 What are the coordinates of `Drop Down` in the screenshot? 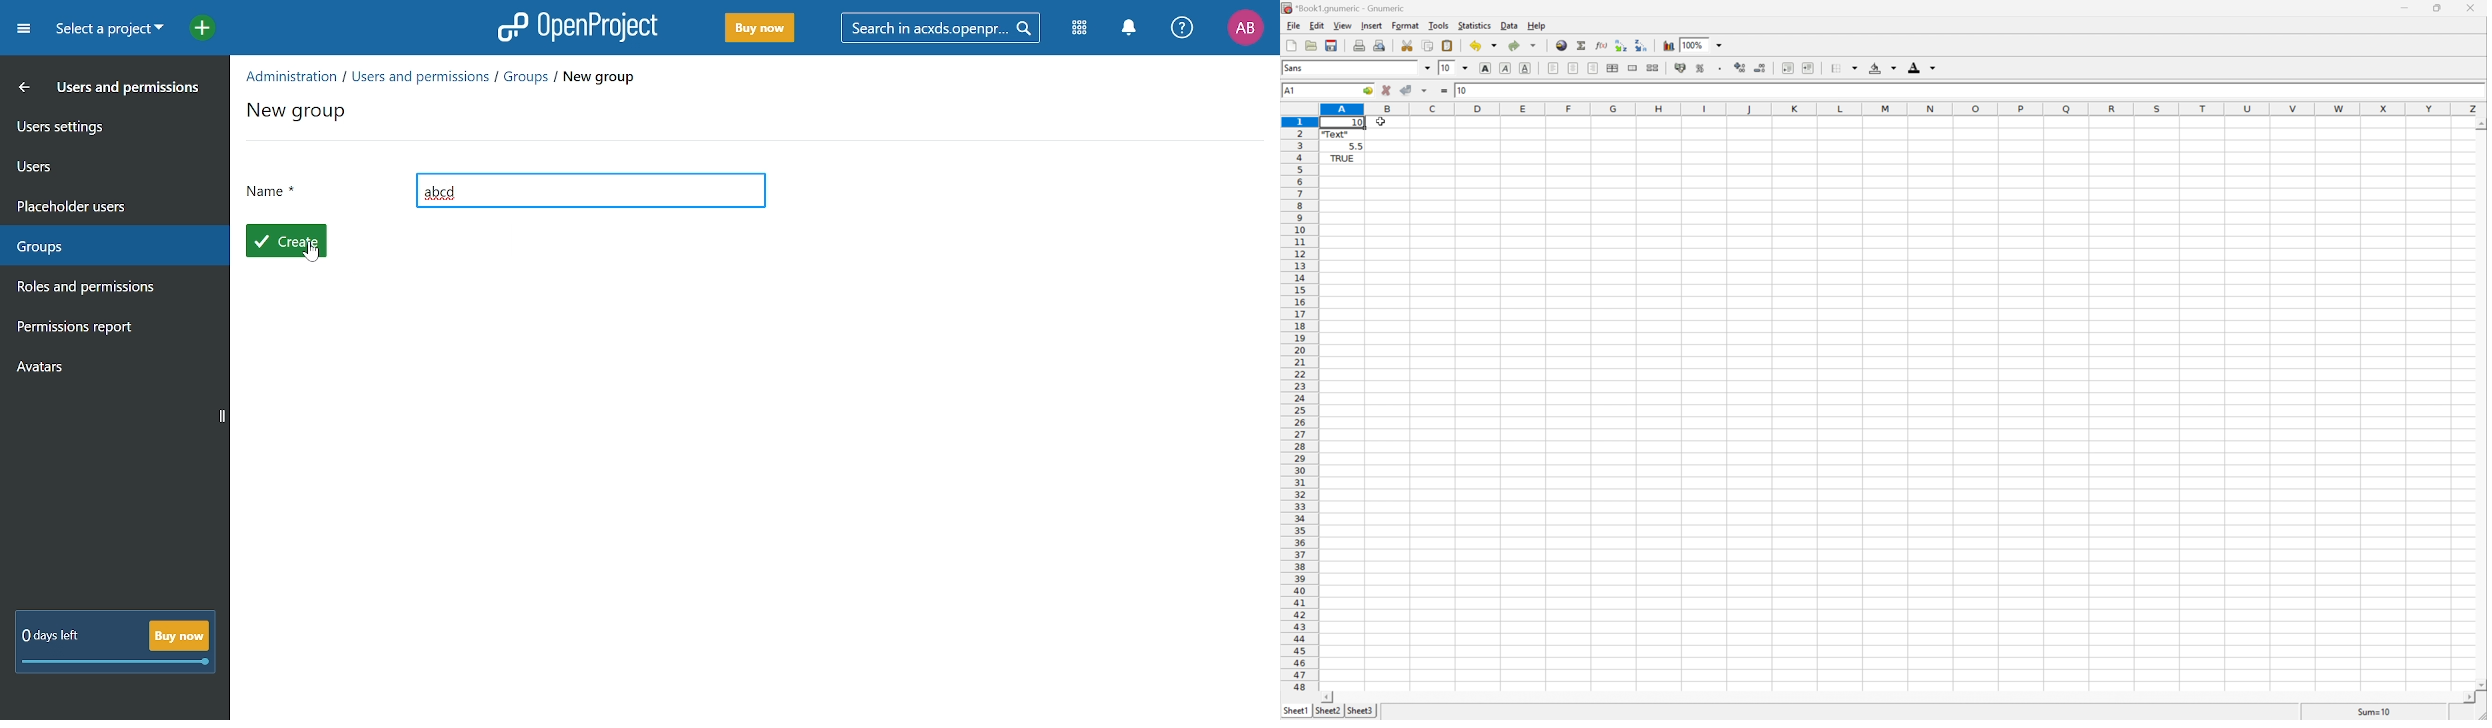 It's located at (1466, 67).